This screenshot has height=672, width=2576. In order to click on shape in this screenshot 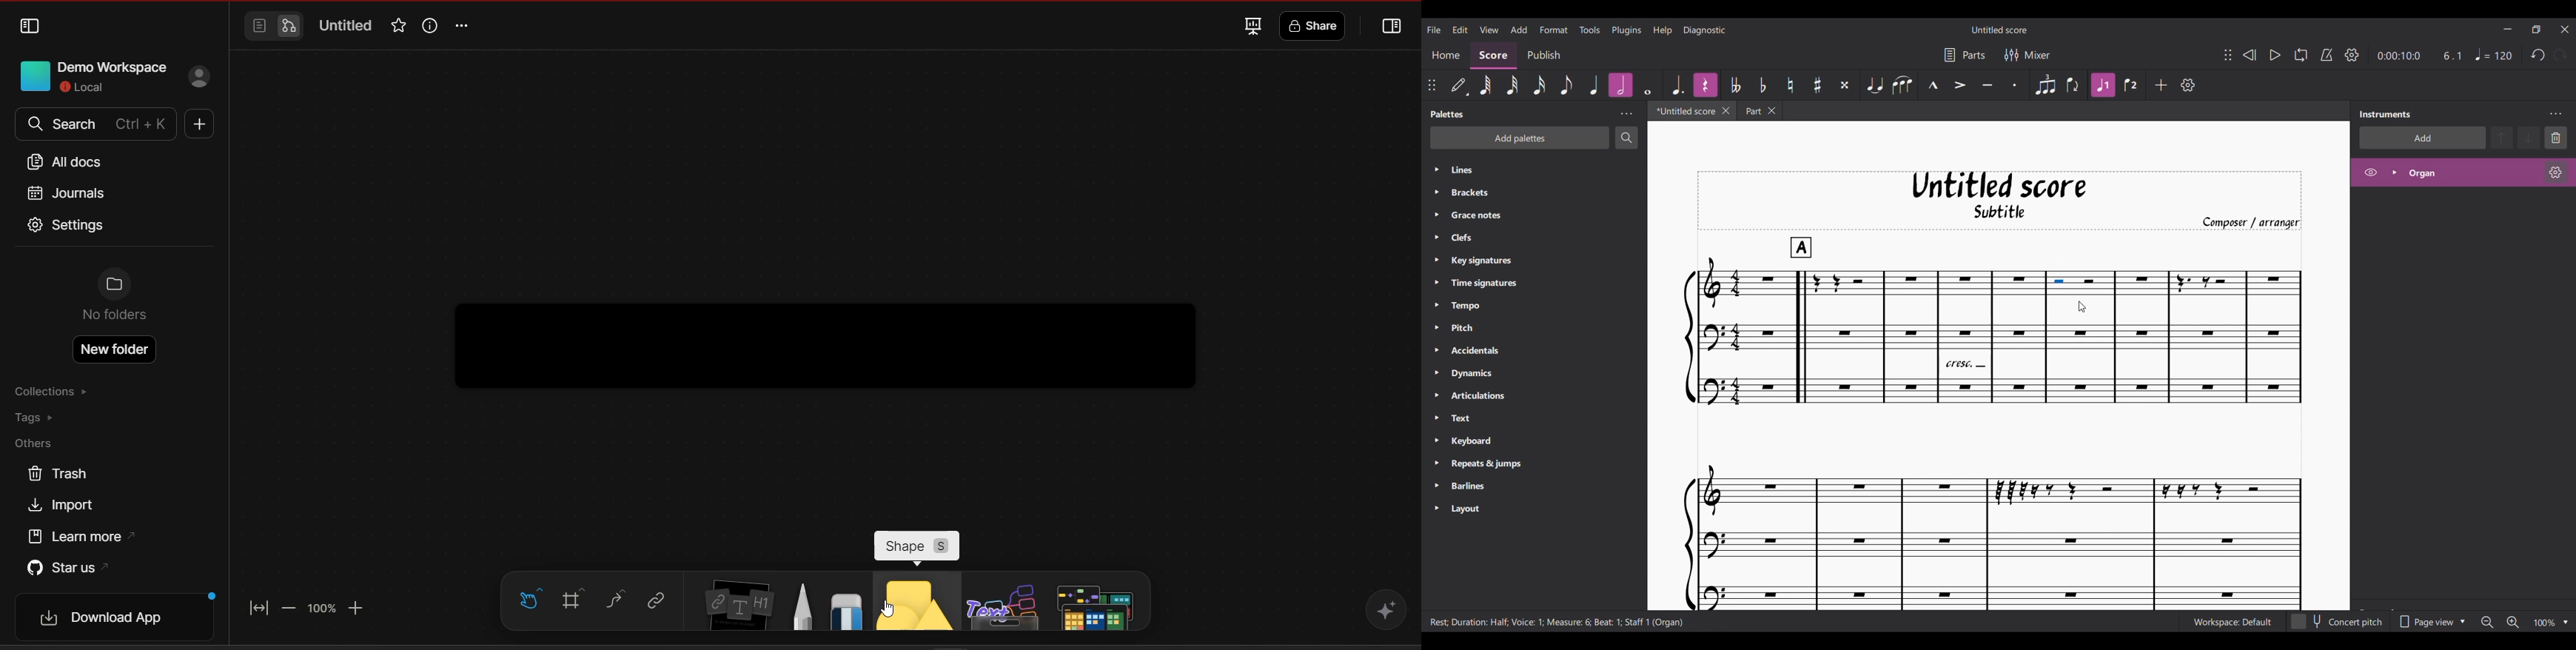, I will do `click(919, 546)`.